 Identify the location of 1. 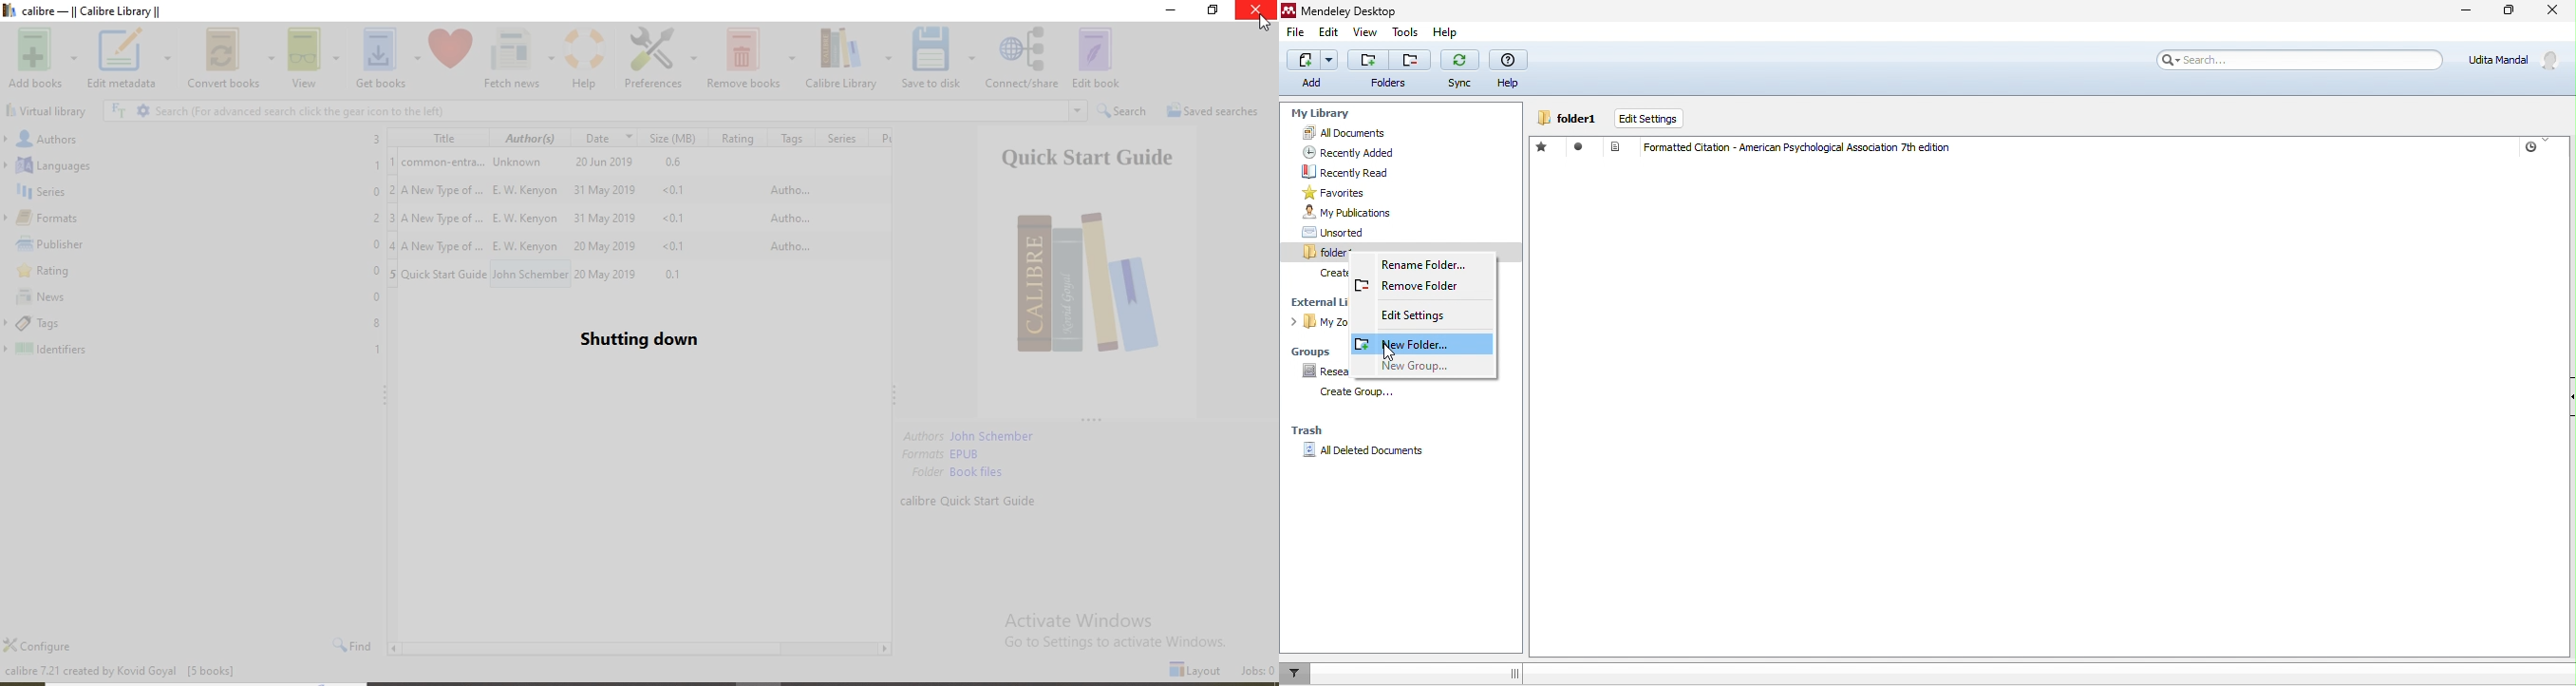
(392, 161).